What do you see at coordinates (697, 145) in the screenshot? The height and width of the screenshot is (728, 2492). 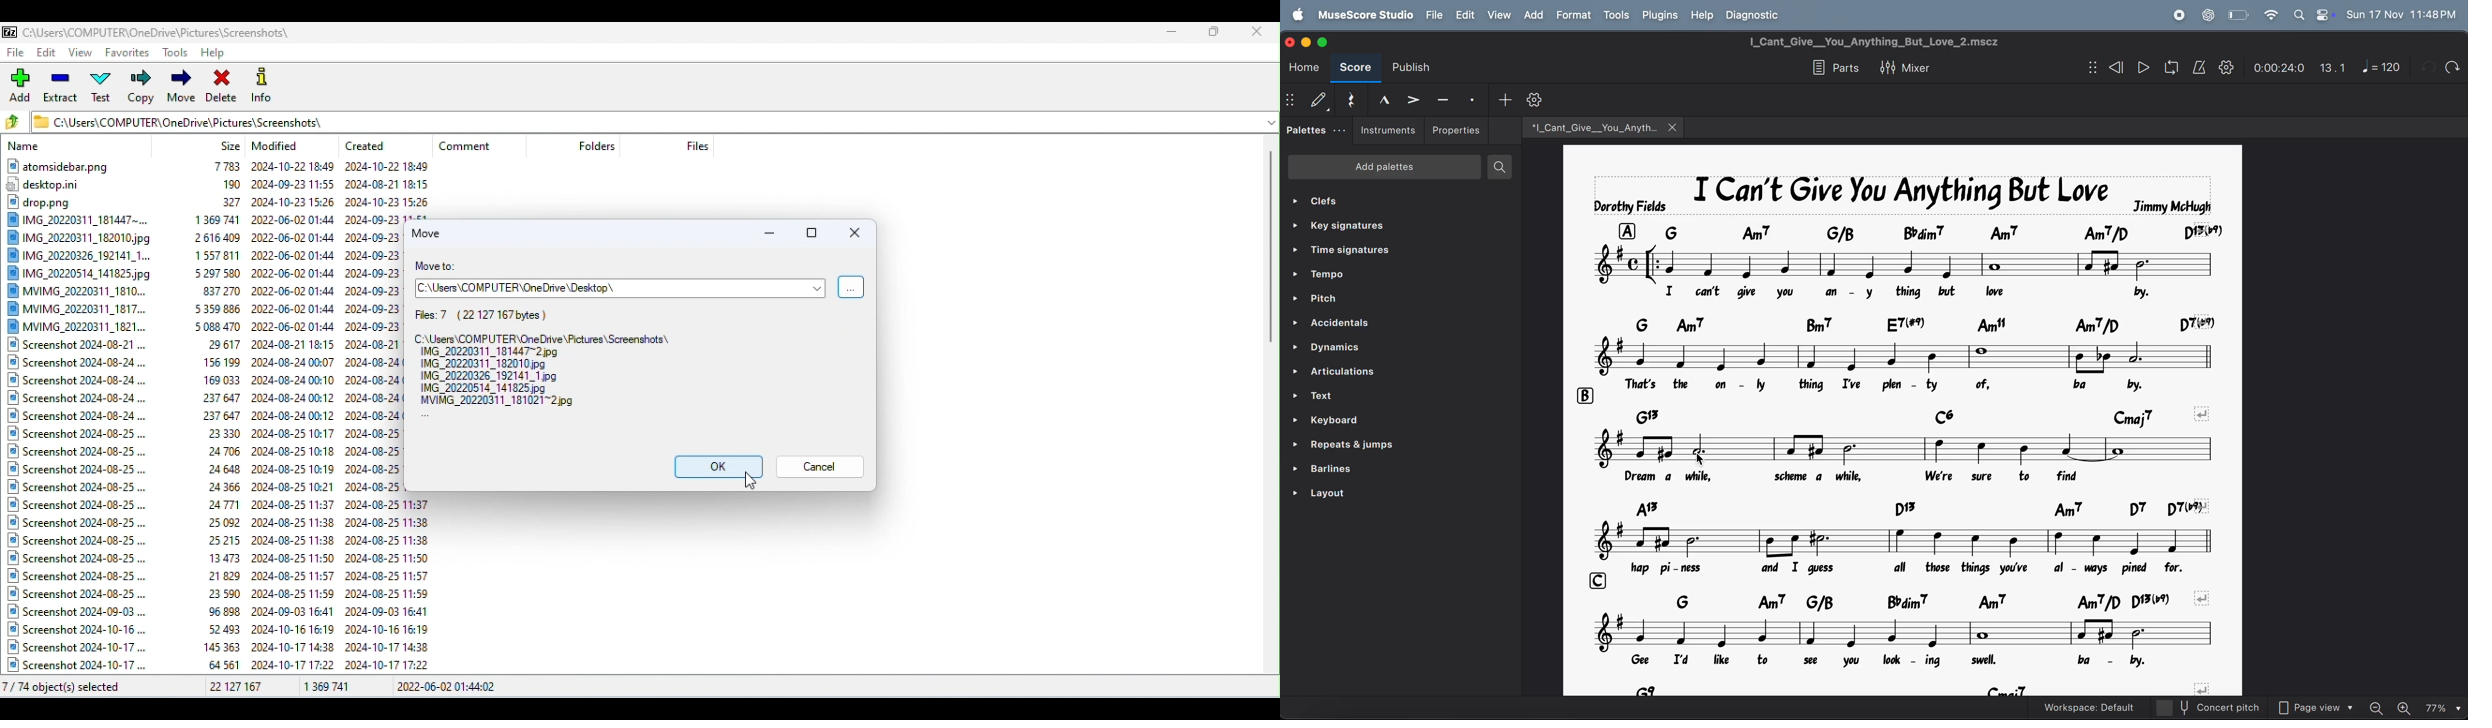 I see `Files` at bounding box center [697, 145].